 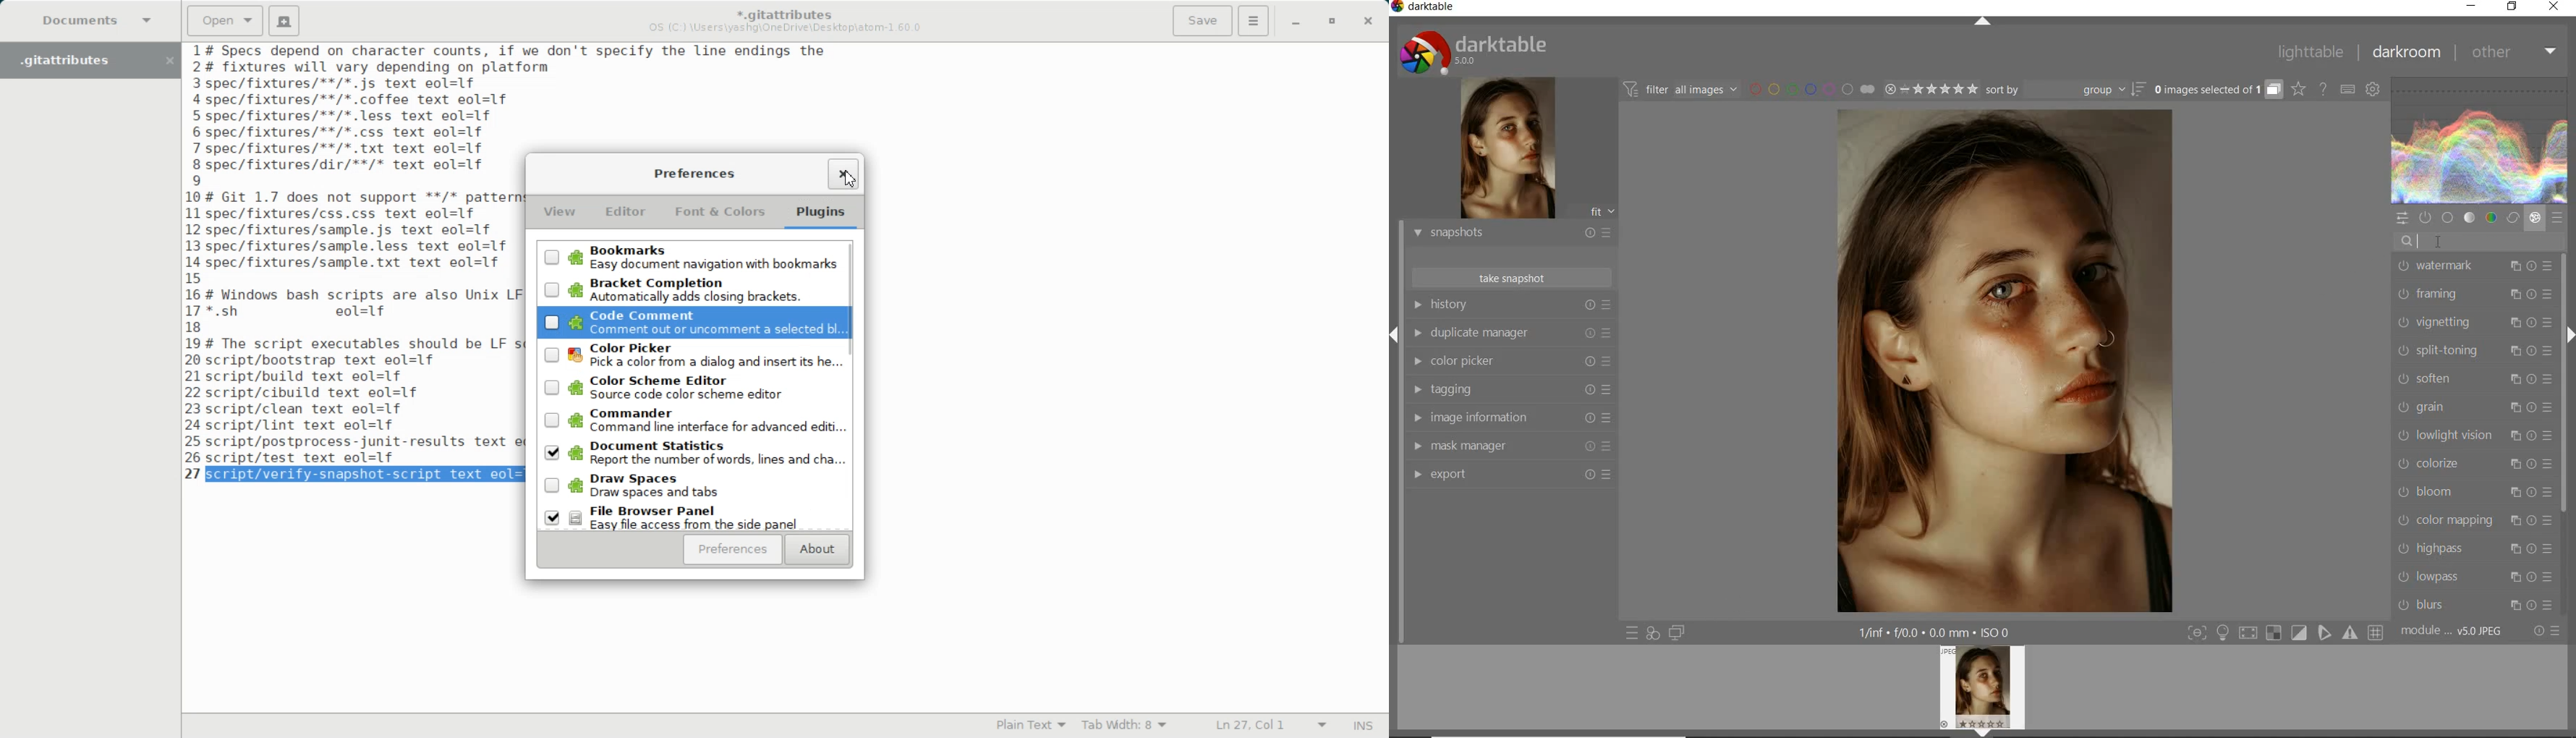 What do you see at coordinates (1930, 90) in the screenshot?
I see `range rating of selected images` at bounding box center [1930, 90].